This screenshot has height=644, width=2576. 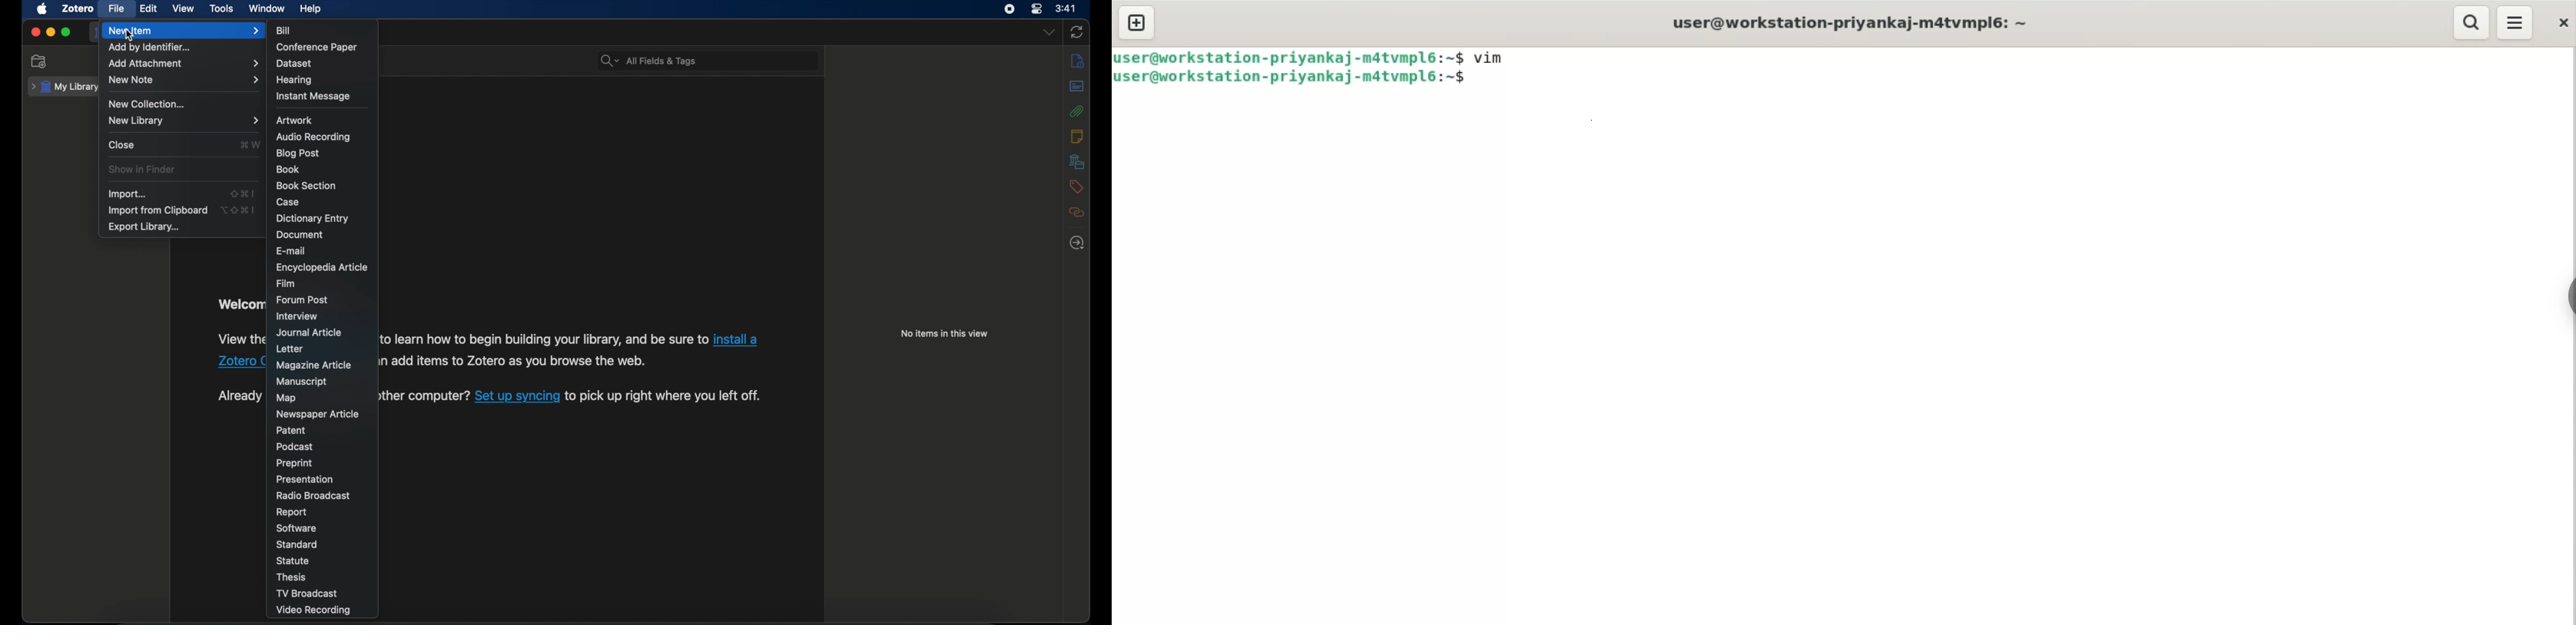 What do you see at coordinates (310, 333) in the screenshot?
I see `journal article` at bounding box center [310, 333].